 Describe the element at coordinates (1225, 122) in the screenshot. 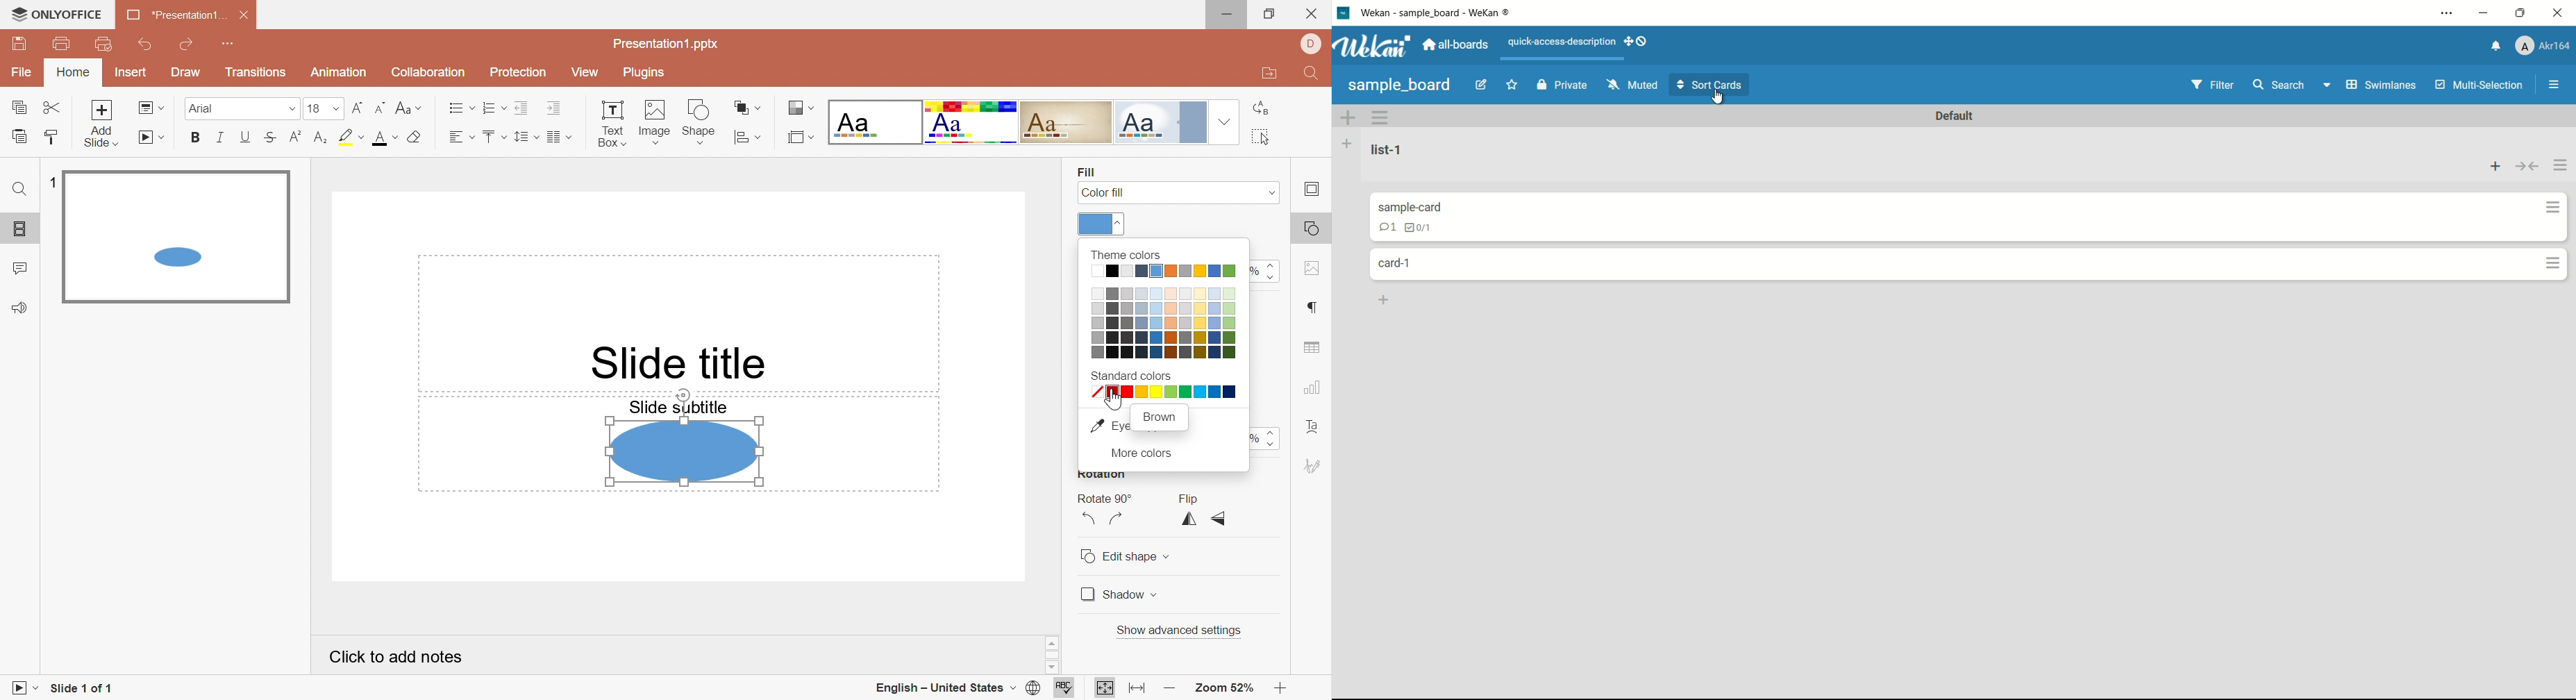

I see `Drop down` at that location.